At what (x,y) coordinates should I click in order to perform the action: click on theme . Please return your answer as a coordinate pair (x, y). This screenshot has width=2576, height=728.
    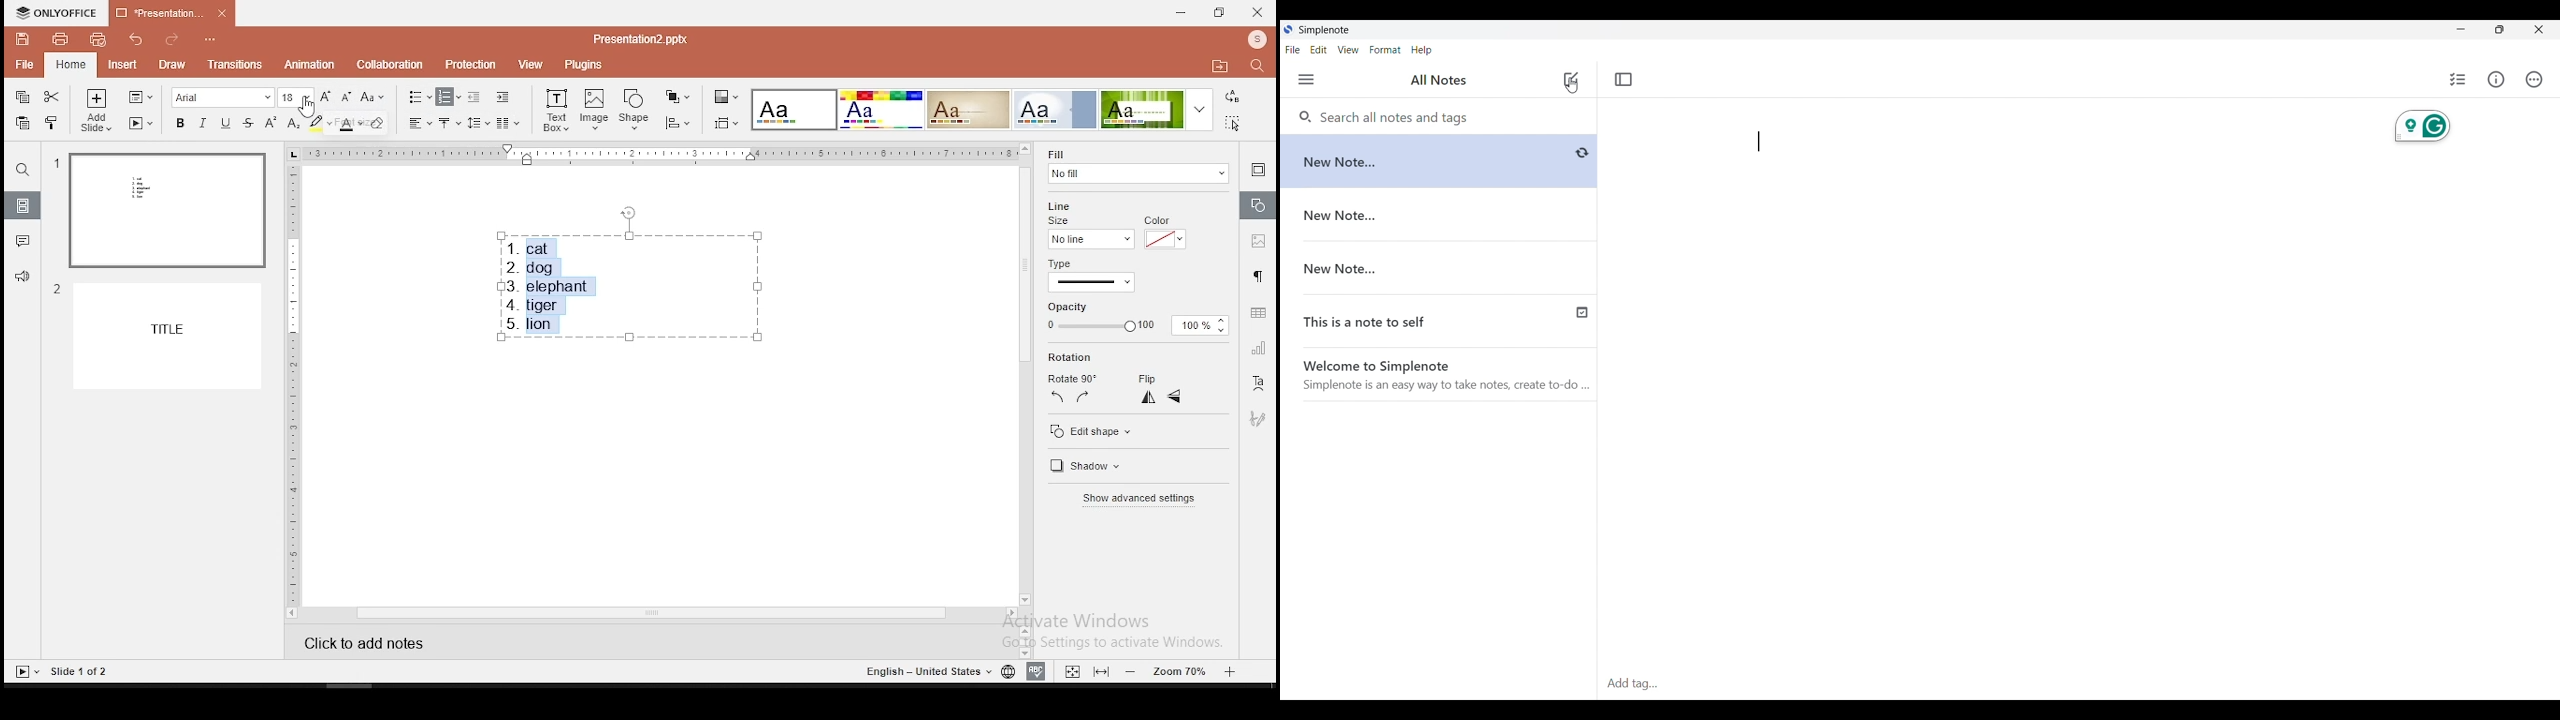
    Looking at the image, I should click on (1156, 110).